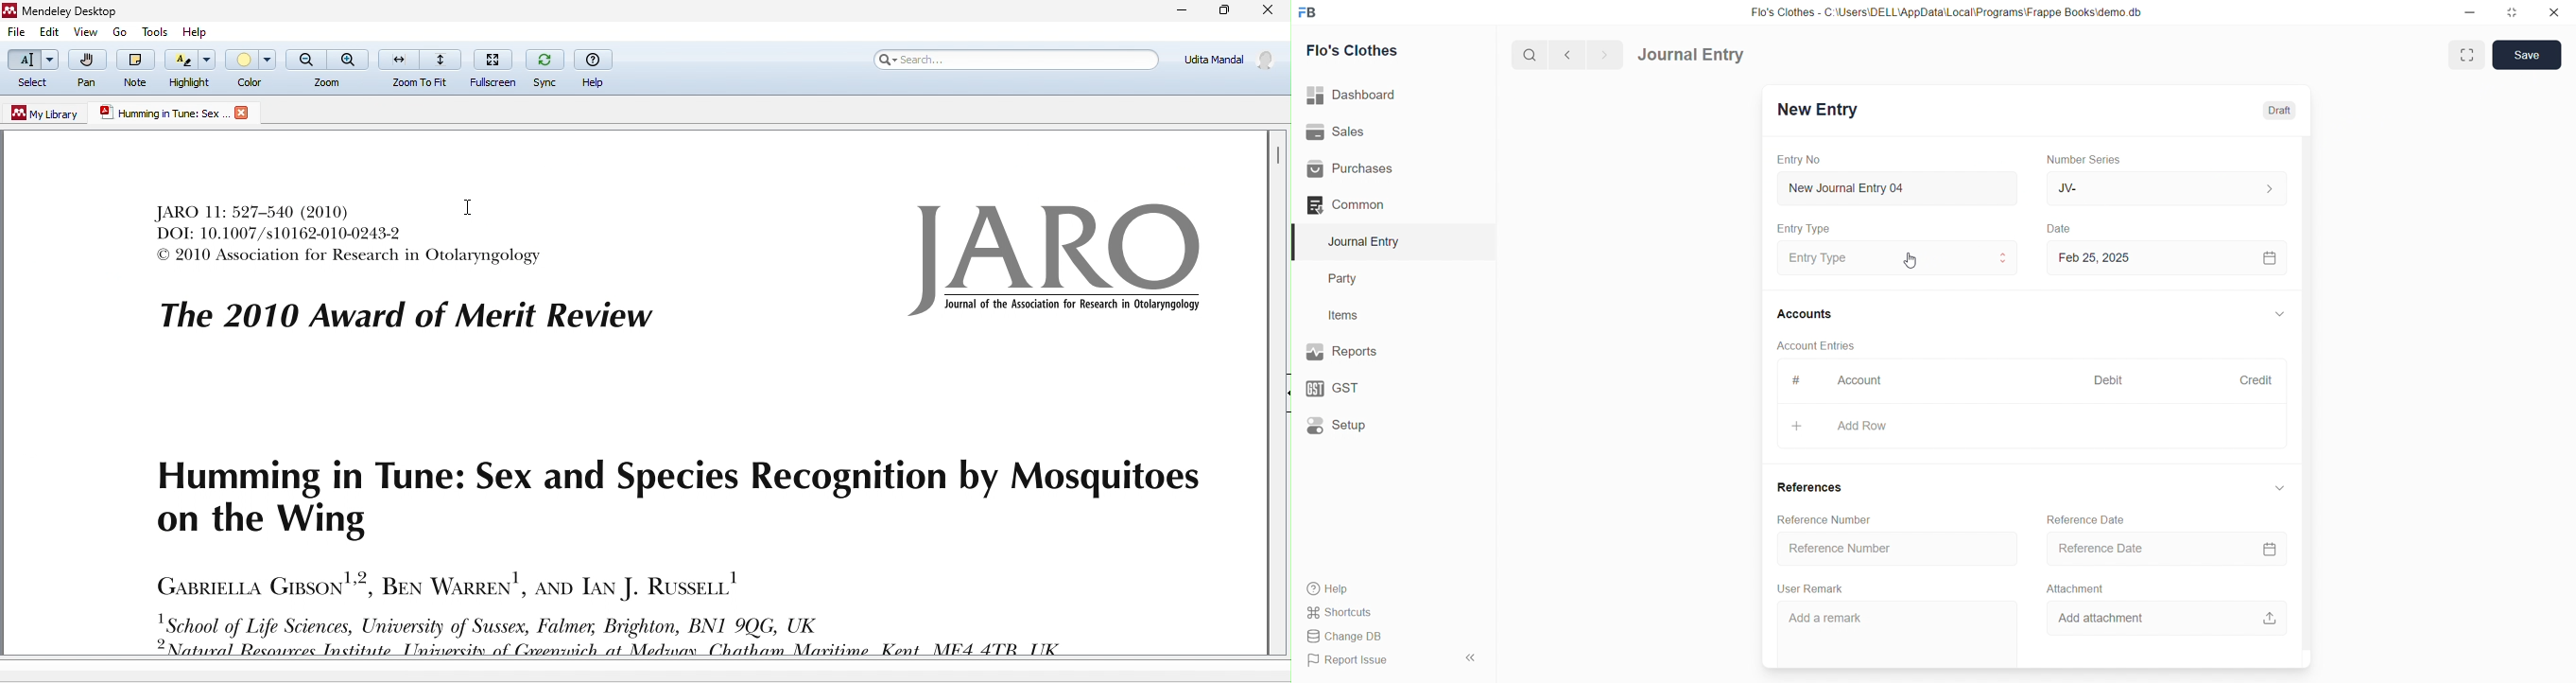  Describe the element at coordinates (1056, 262) in the screenshot. I see `logo` at that location.